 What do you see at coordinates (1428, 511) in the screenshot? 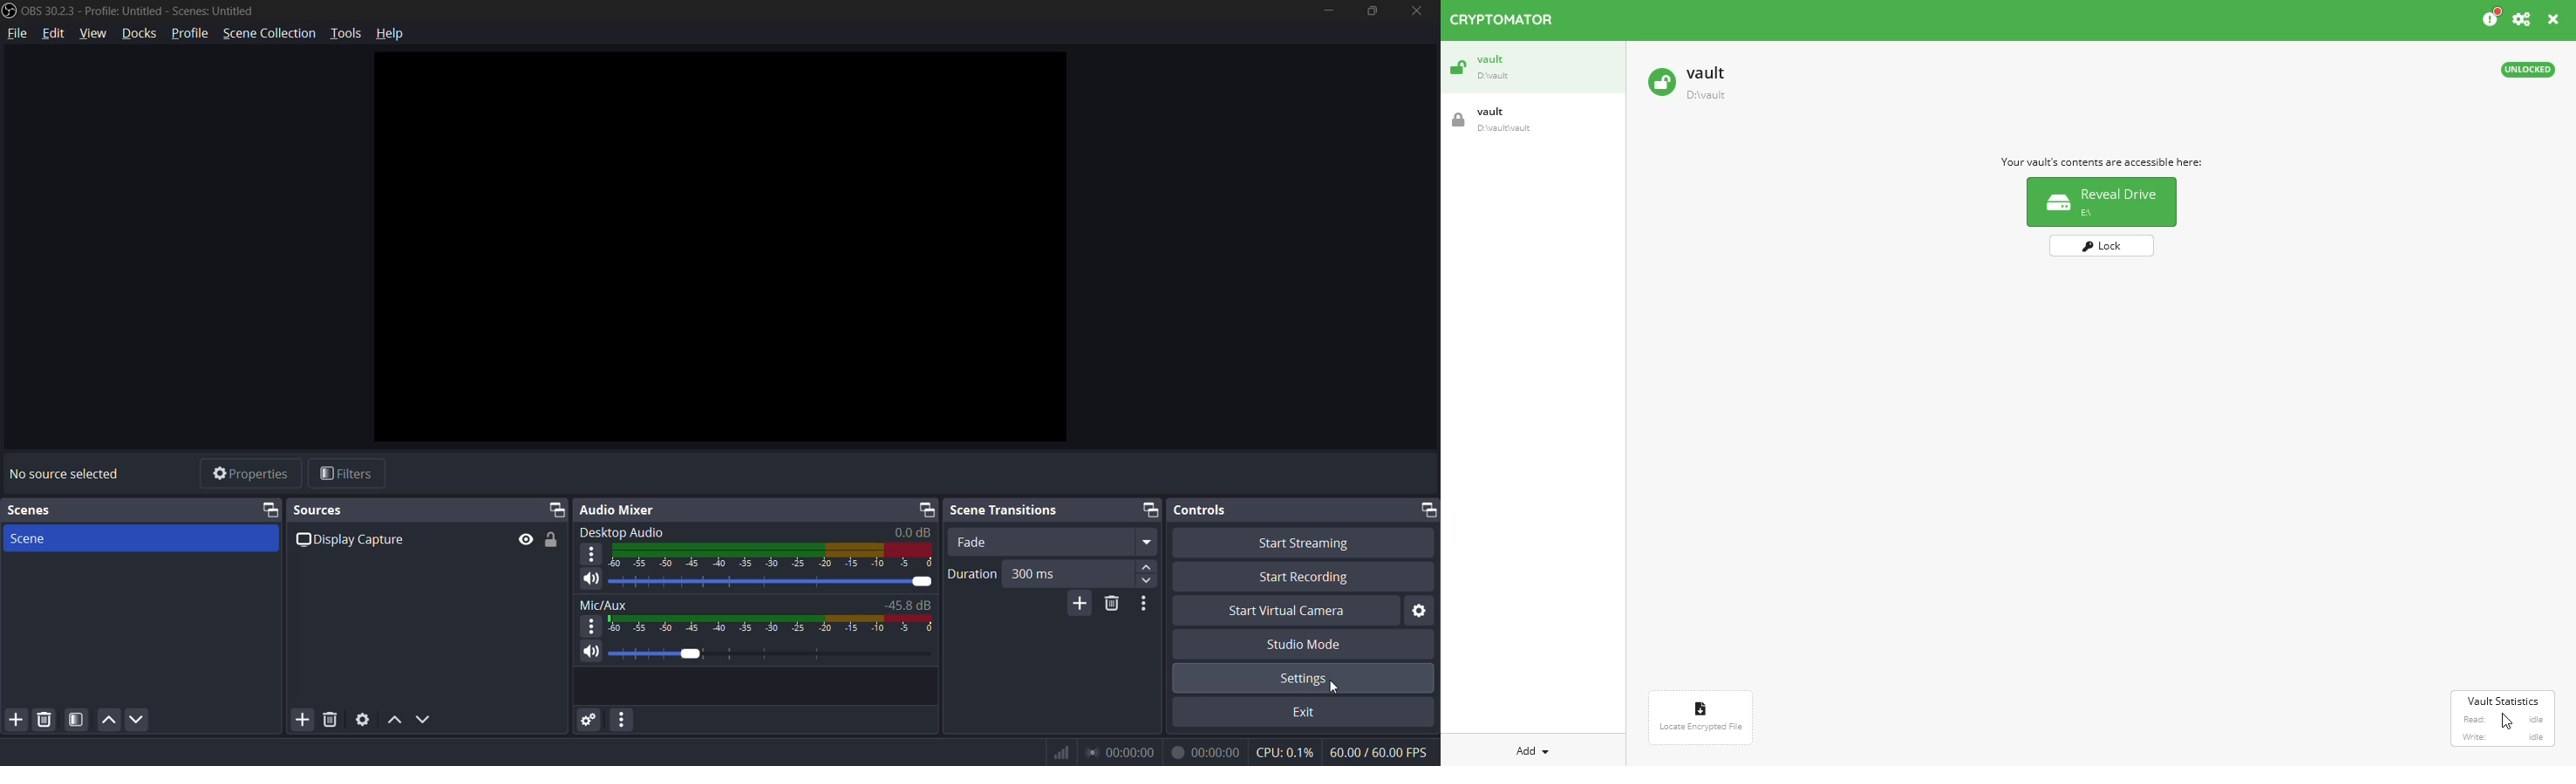
I see `float window` at bounding box center [1428, 511].